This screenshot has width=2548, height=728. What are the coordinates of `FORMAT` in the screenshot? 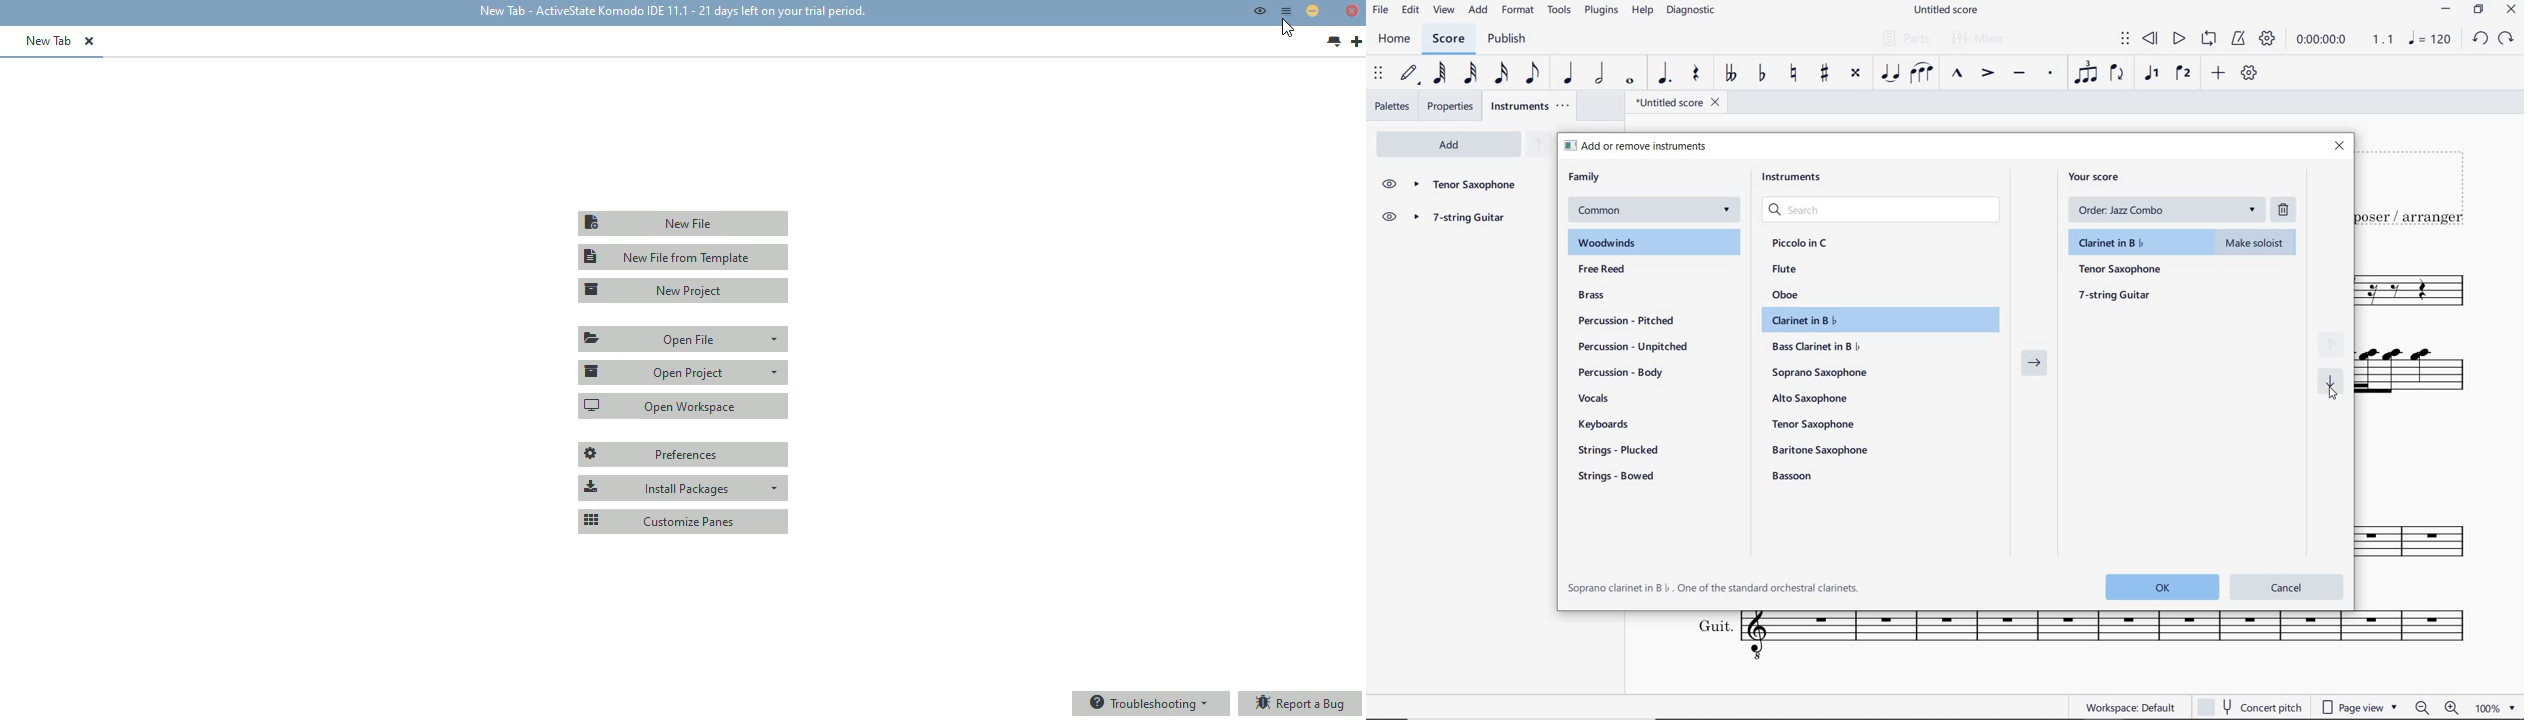 It's located at (1520, 10).